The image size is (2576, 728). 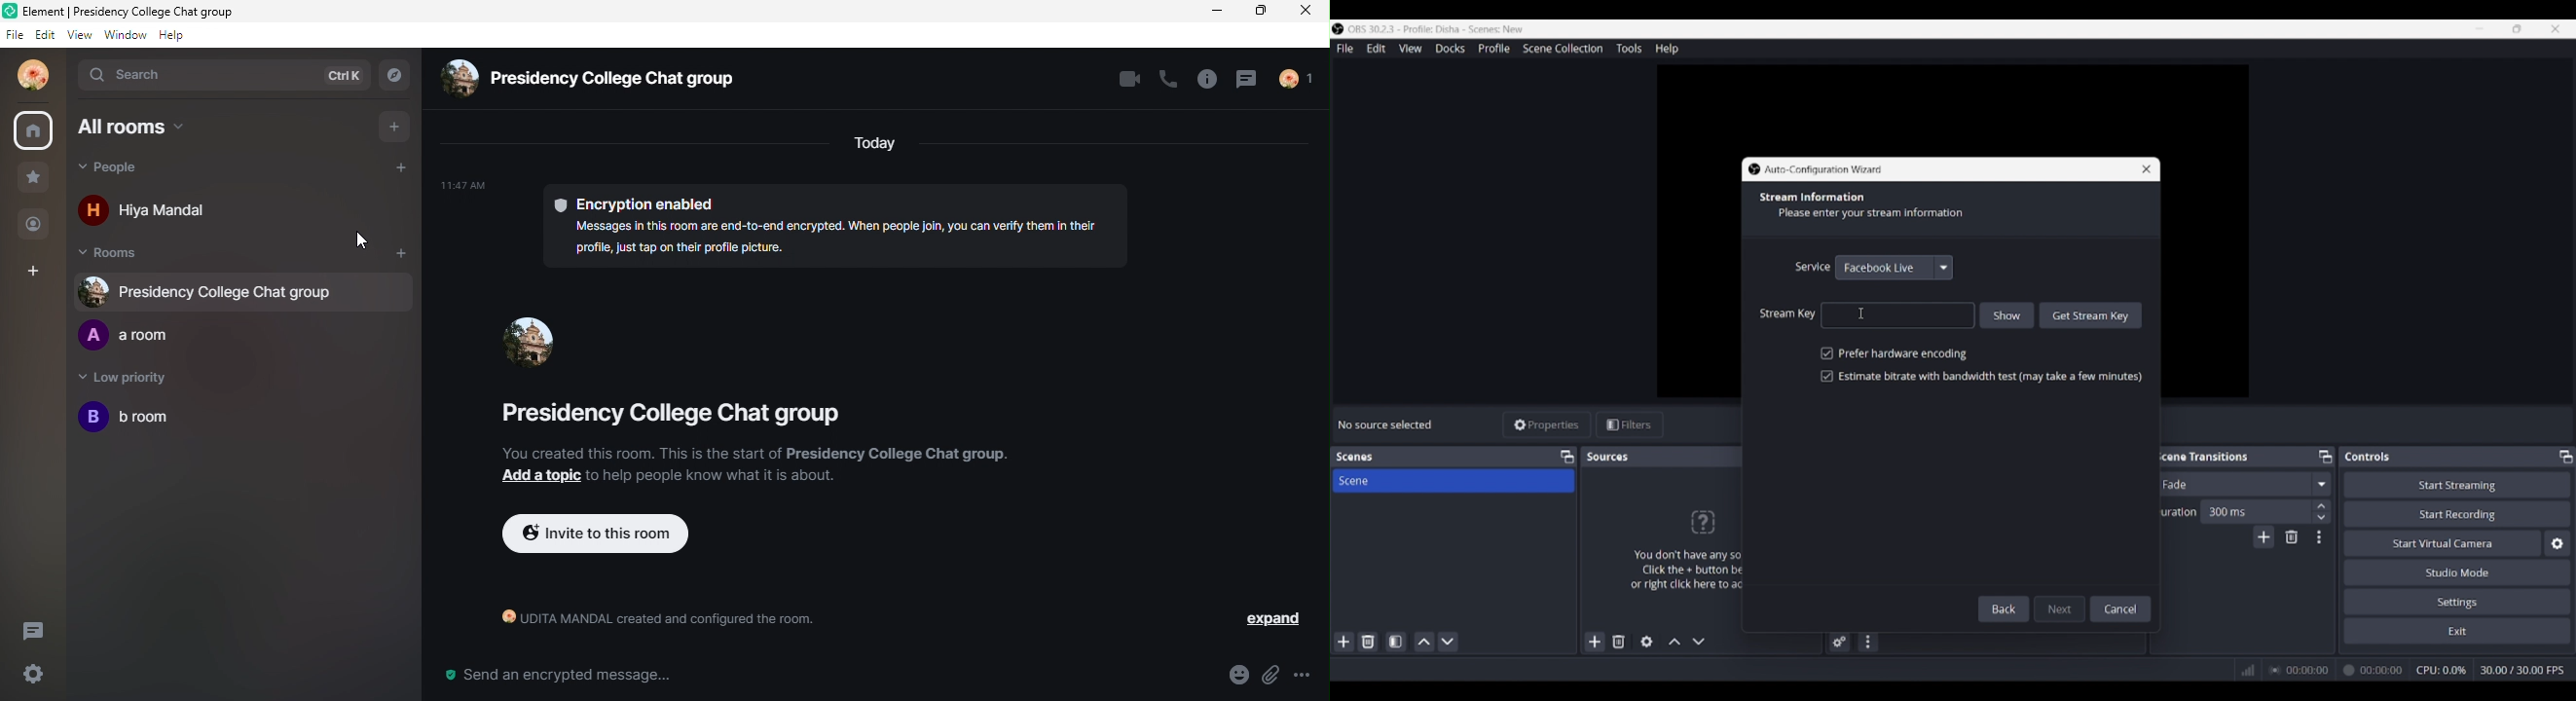 I want to click on explore, so click(x=398, y=74).